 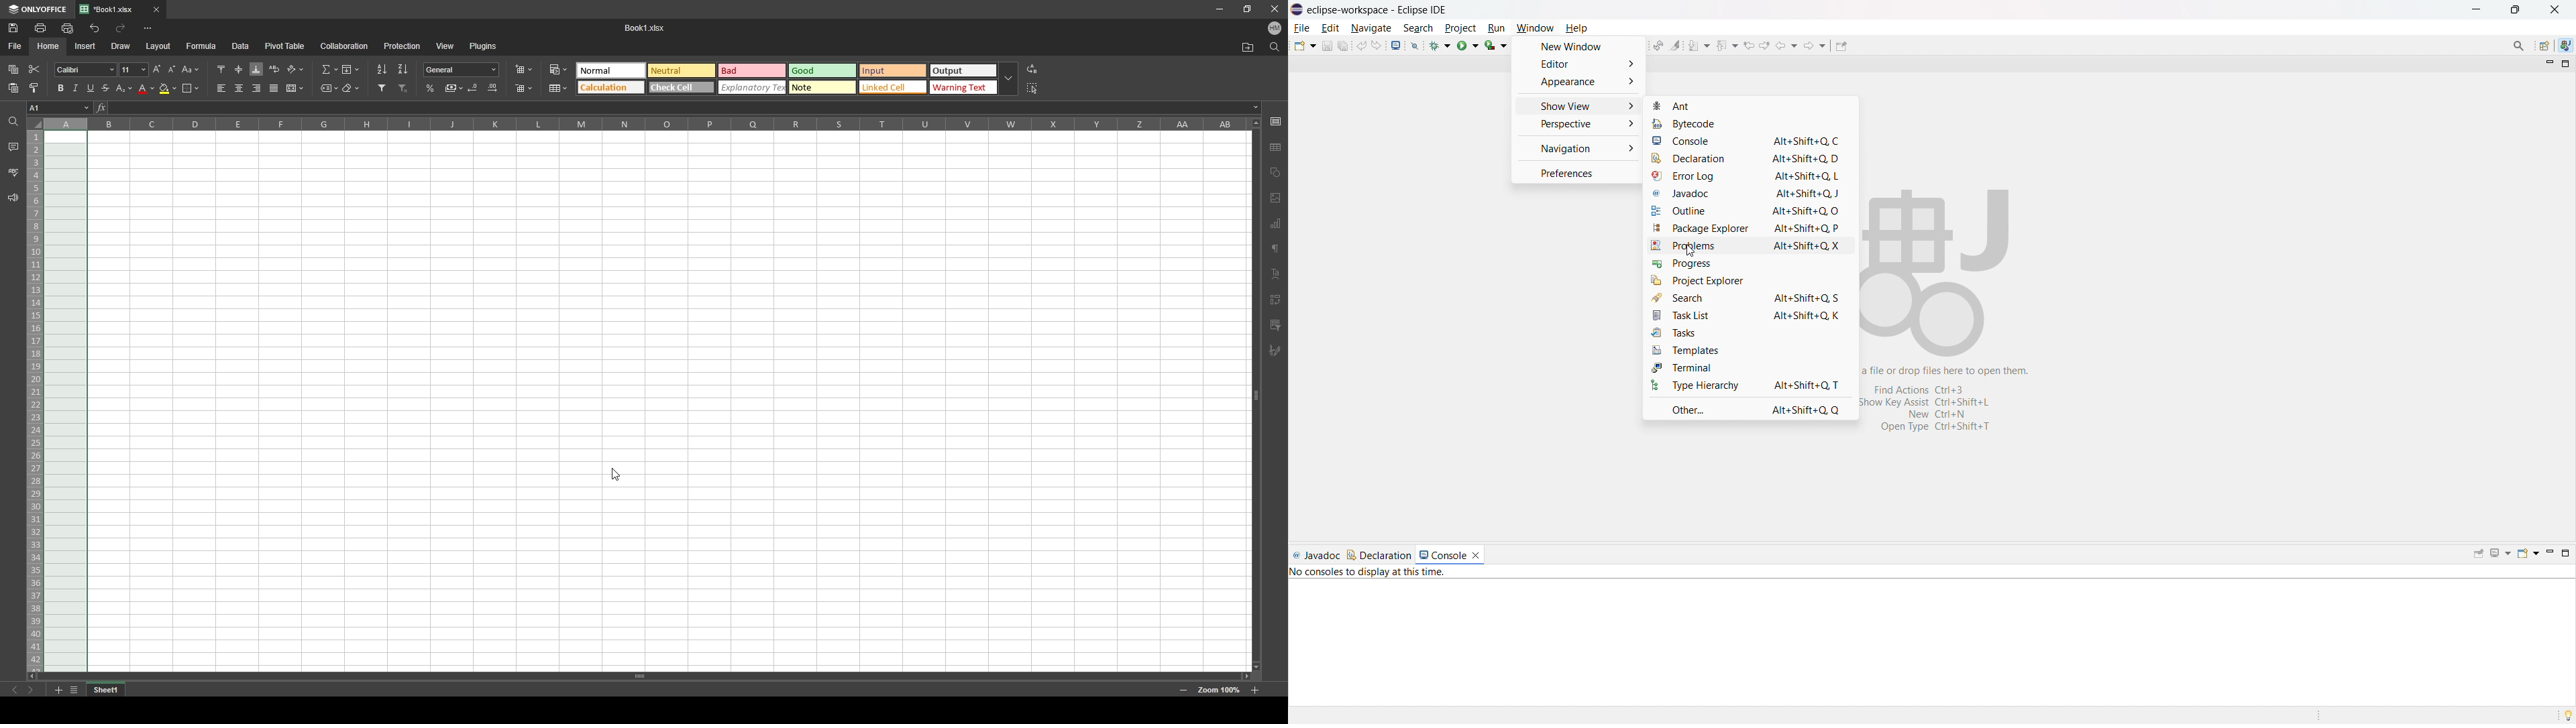 What do you see at coordinates (683, 108) in the screenshot?
I see `input box` at bounding box center [683, 108].